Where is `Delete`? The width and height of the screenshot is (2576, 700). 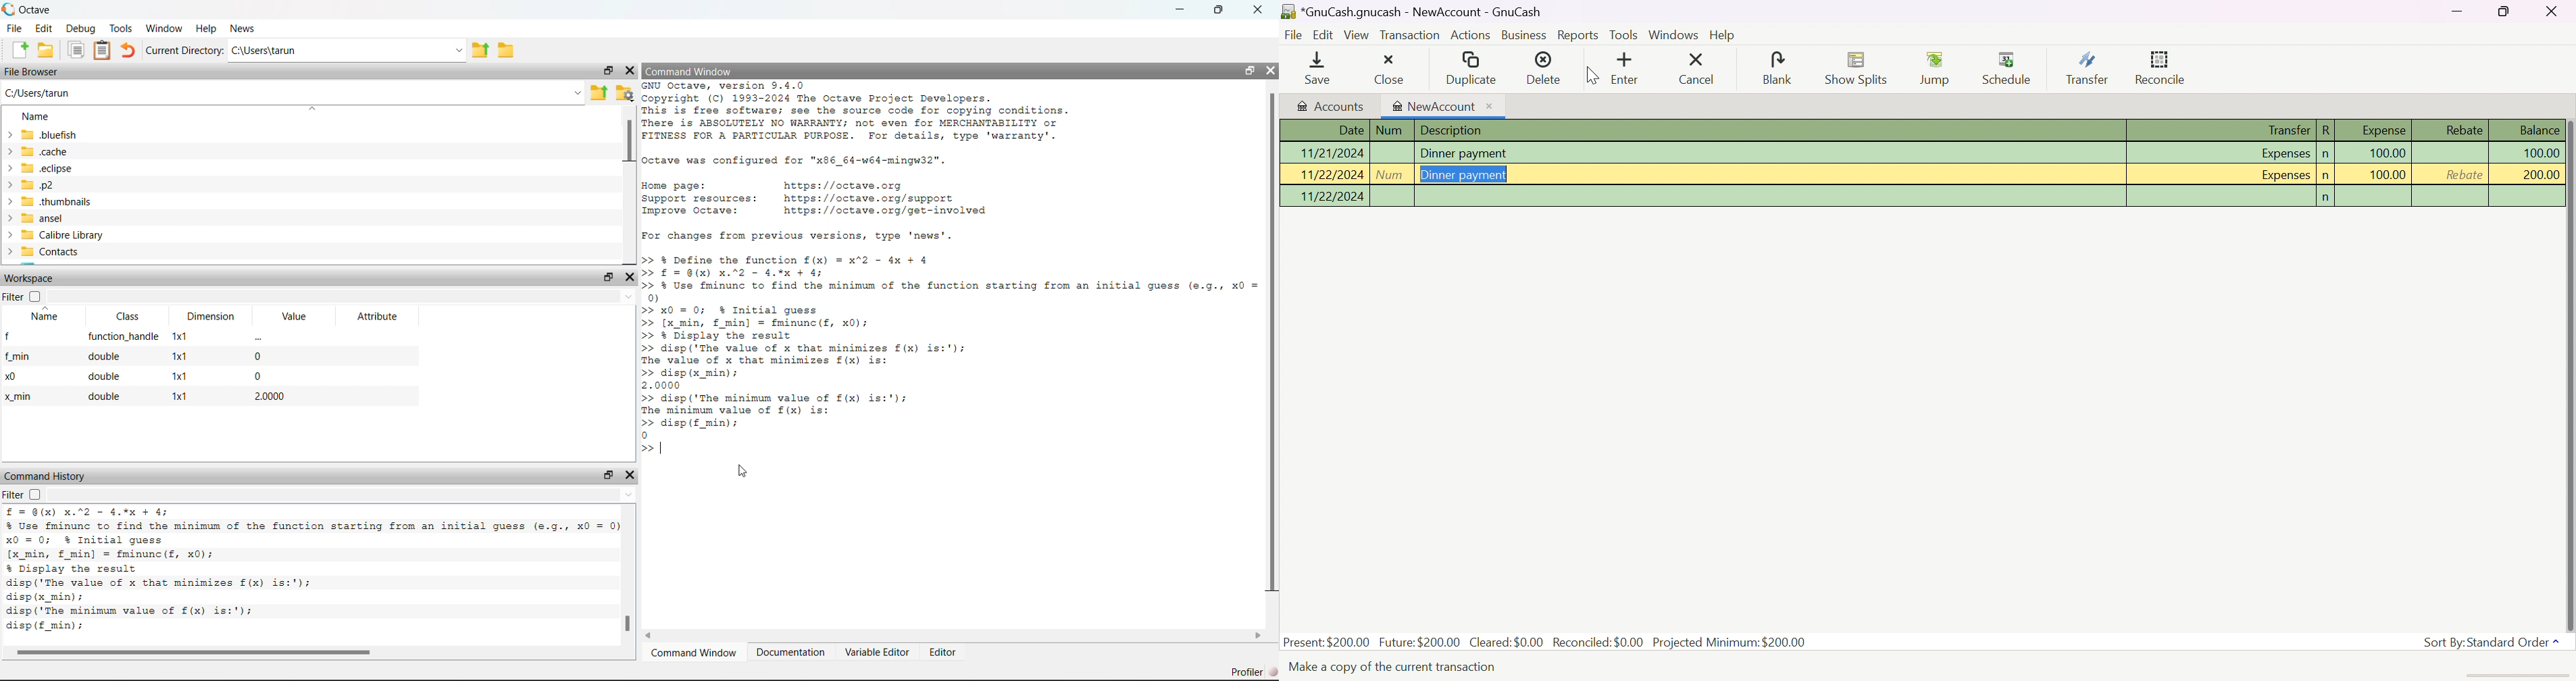
Delete is located at coordinates (1544, 69).